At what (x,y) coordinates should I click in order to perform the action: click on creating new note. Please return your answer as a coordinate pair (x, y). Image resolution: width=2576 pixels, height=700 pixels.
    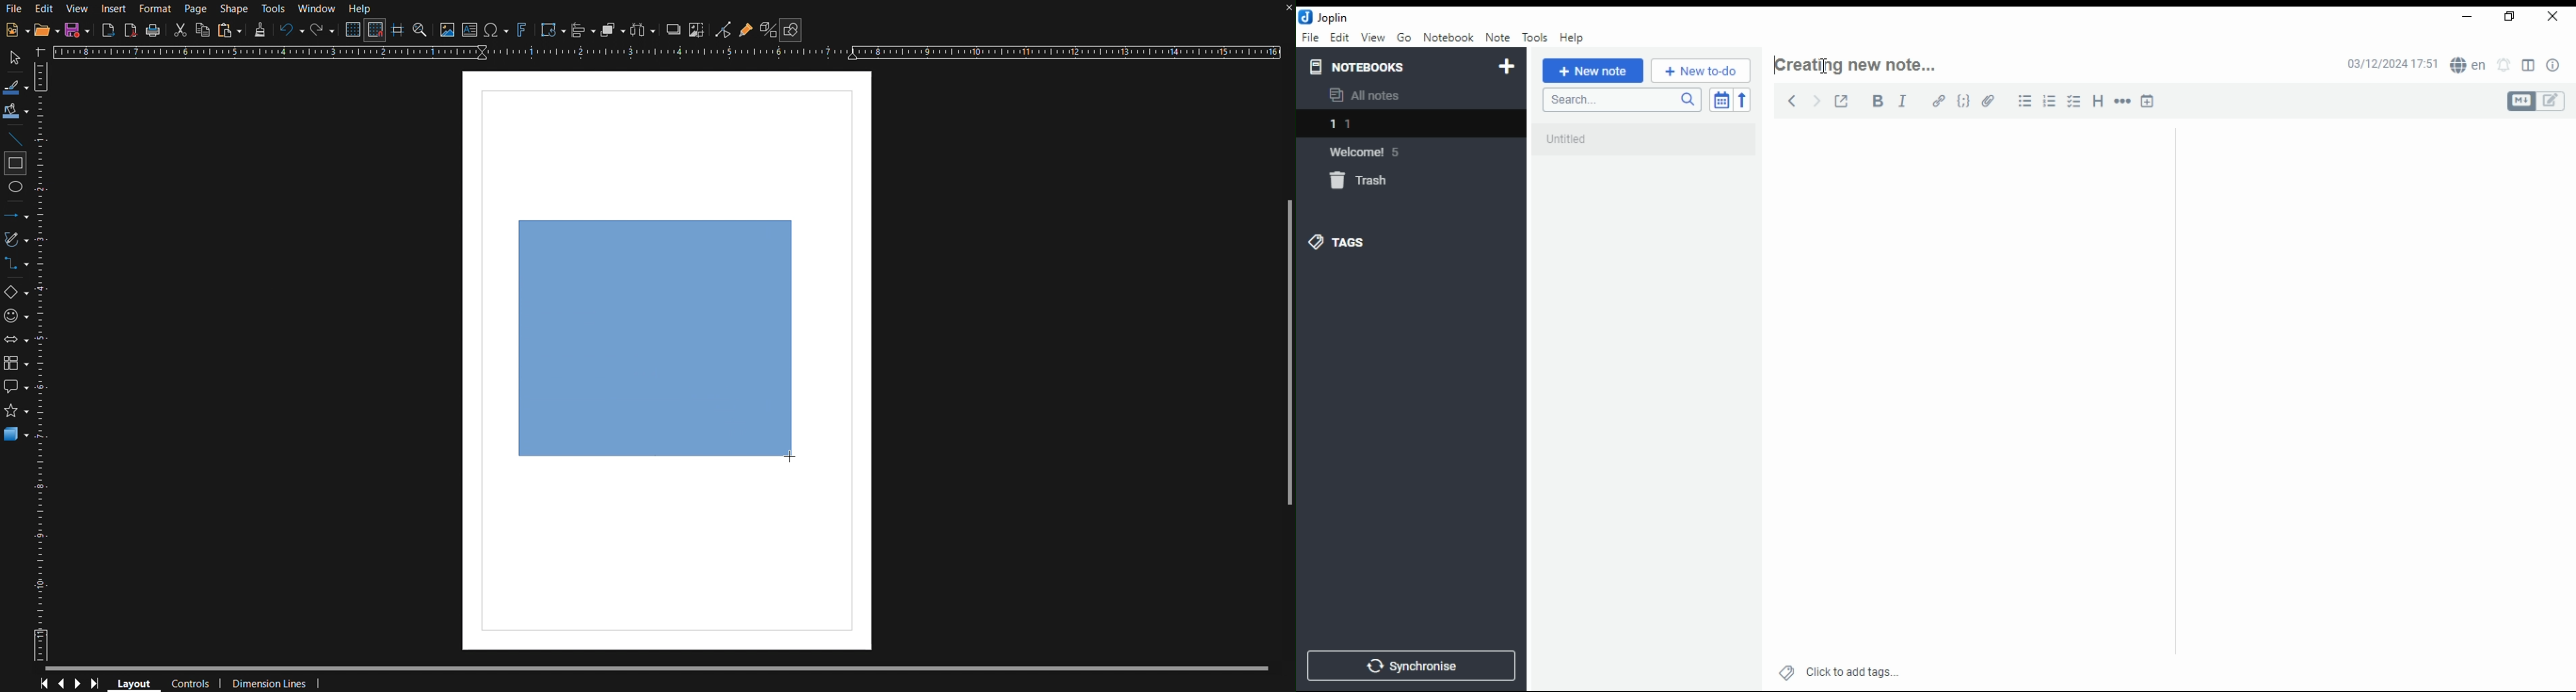
    Looking at the image, I should click on (1867, 60).